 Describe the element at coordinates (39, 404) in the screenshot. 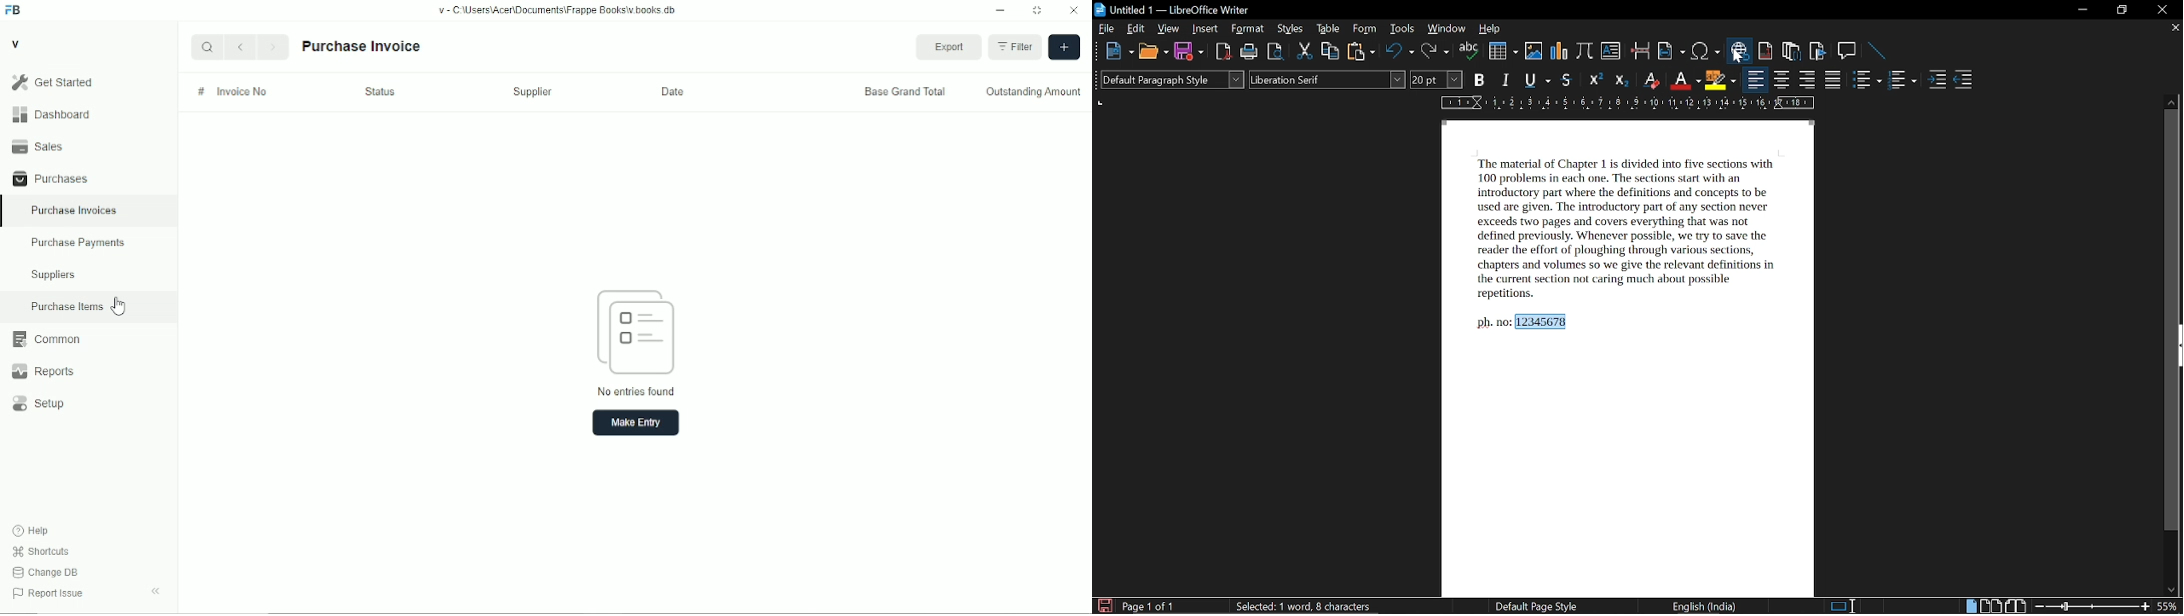

I see `setup` at that location.